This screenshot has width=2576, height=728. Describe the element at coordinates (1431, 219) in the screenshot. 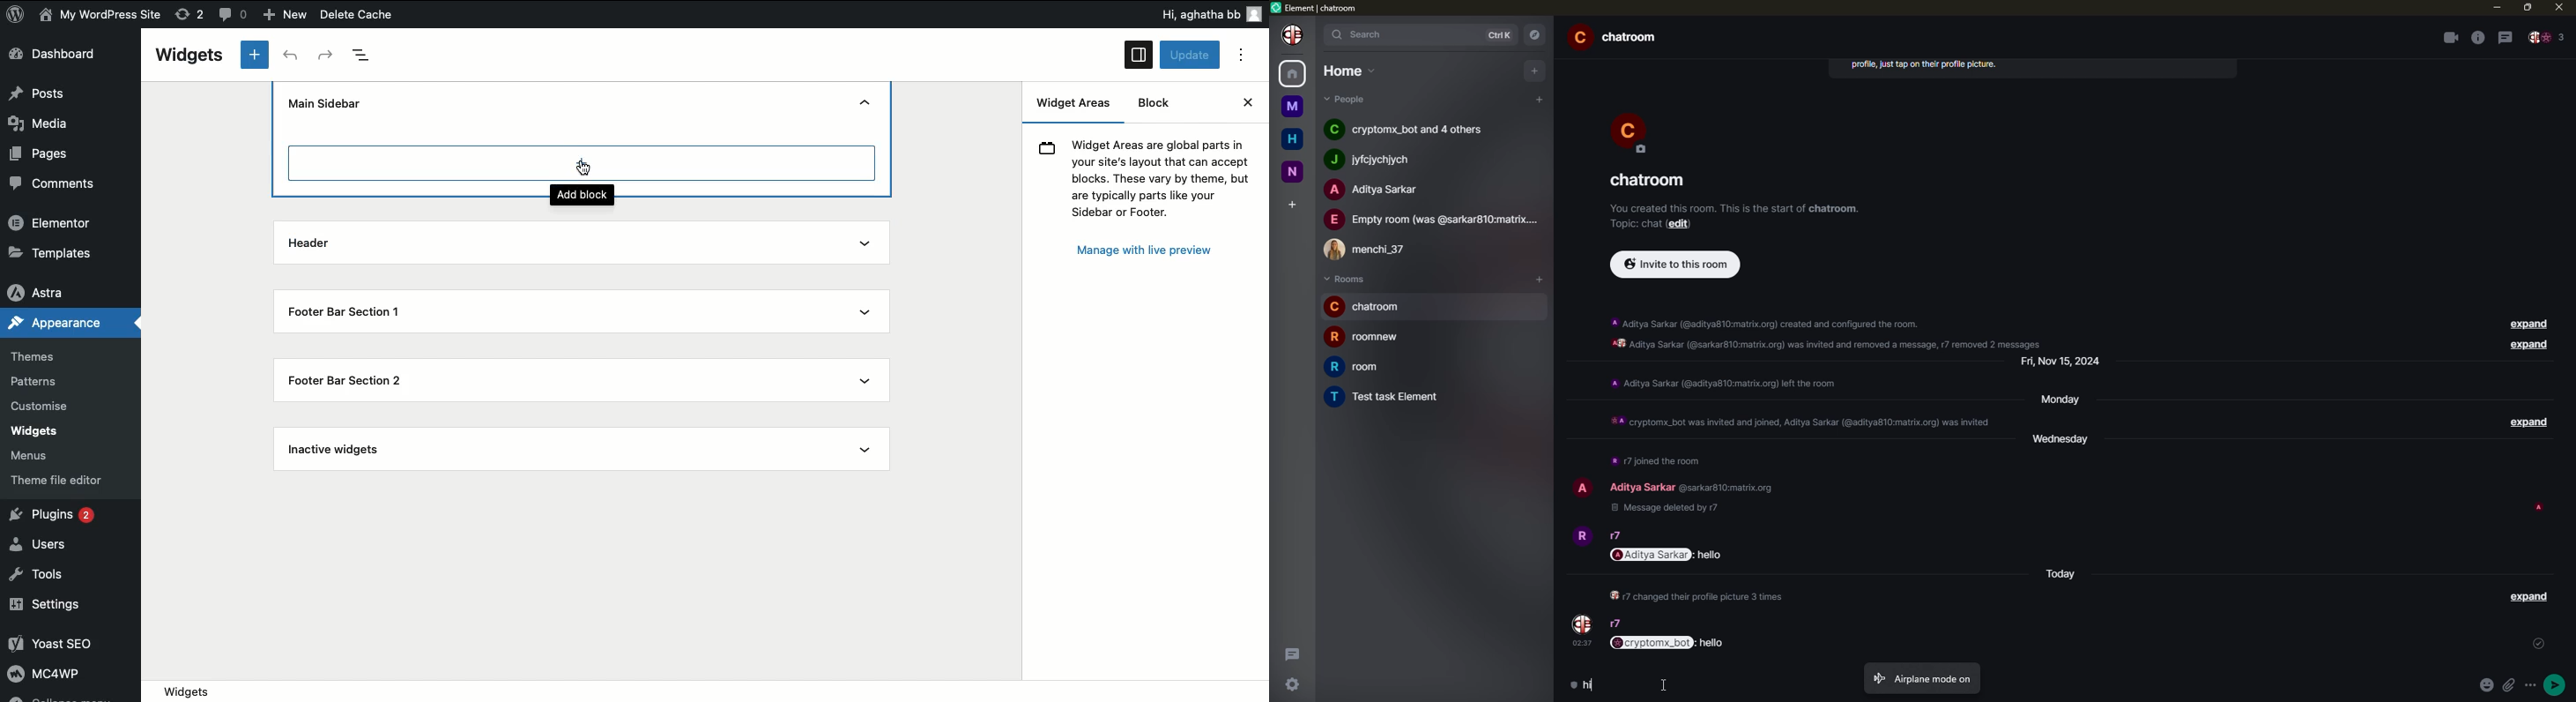

I see `people` at that location.